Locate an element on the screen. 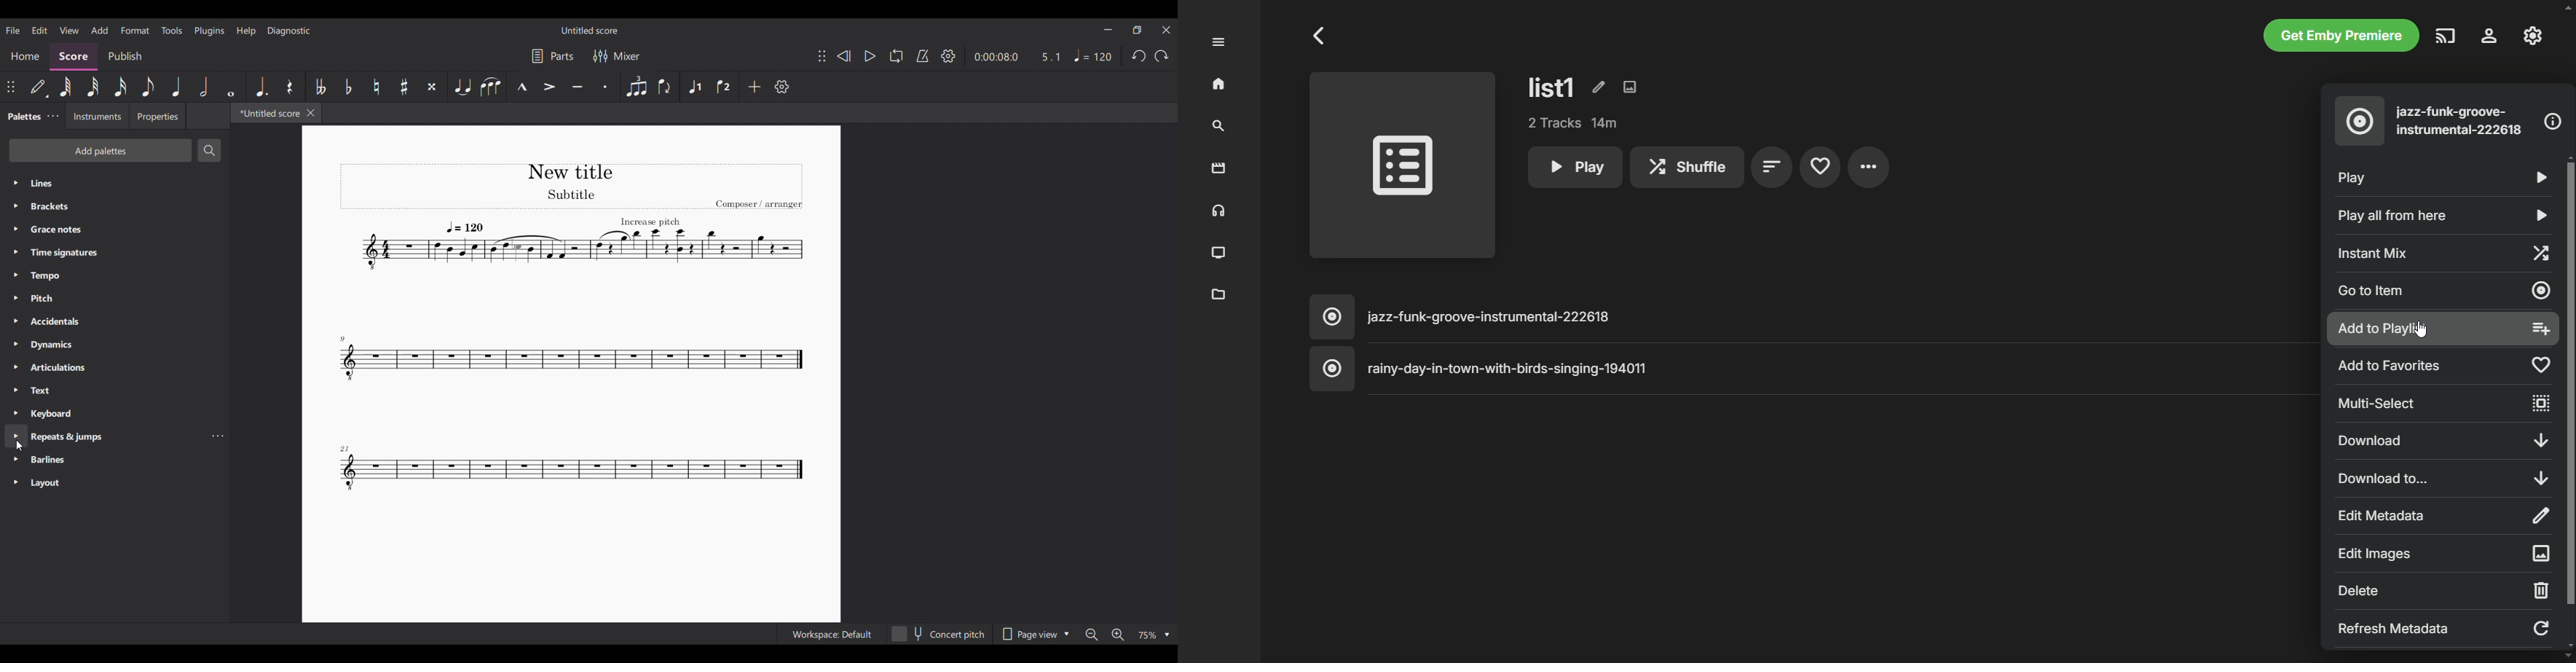 The height and width of the screenshot is (672, 2576). Marcato is located at coordinates (522, 87).